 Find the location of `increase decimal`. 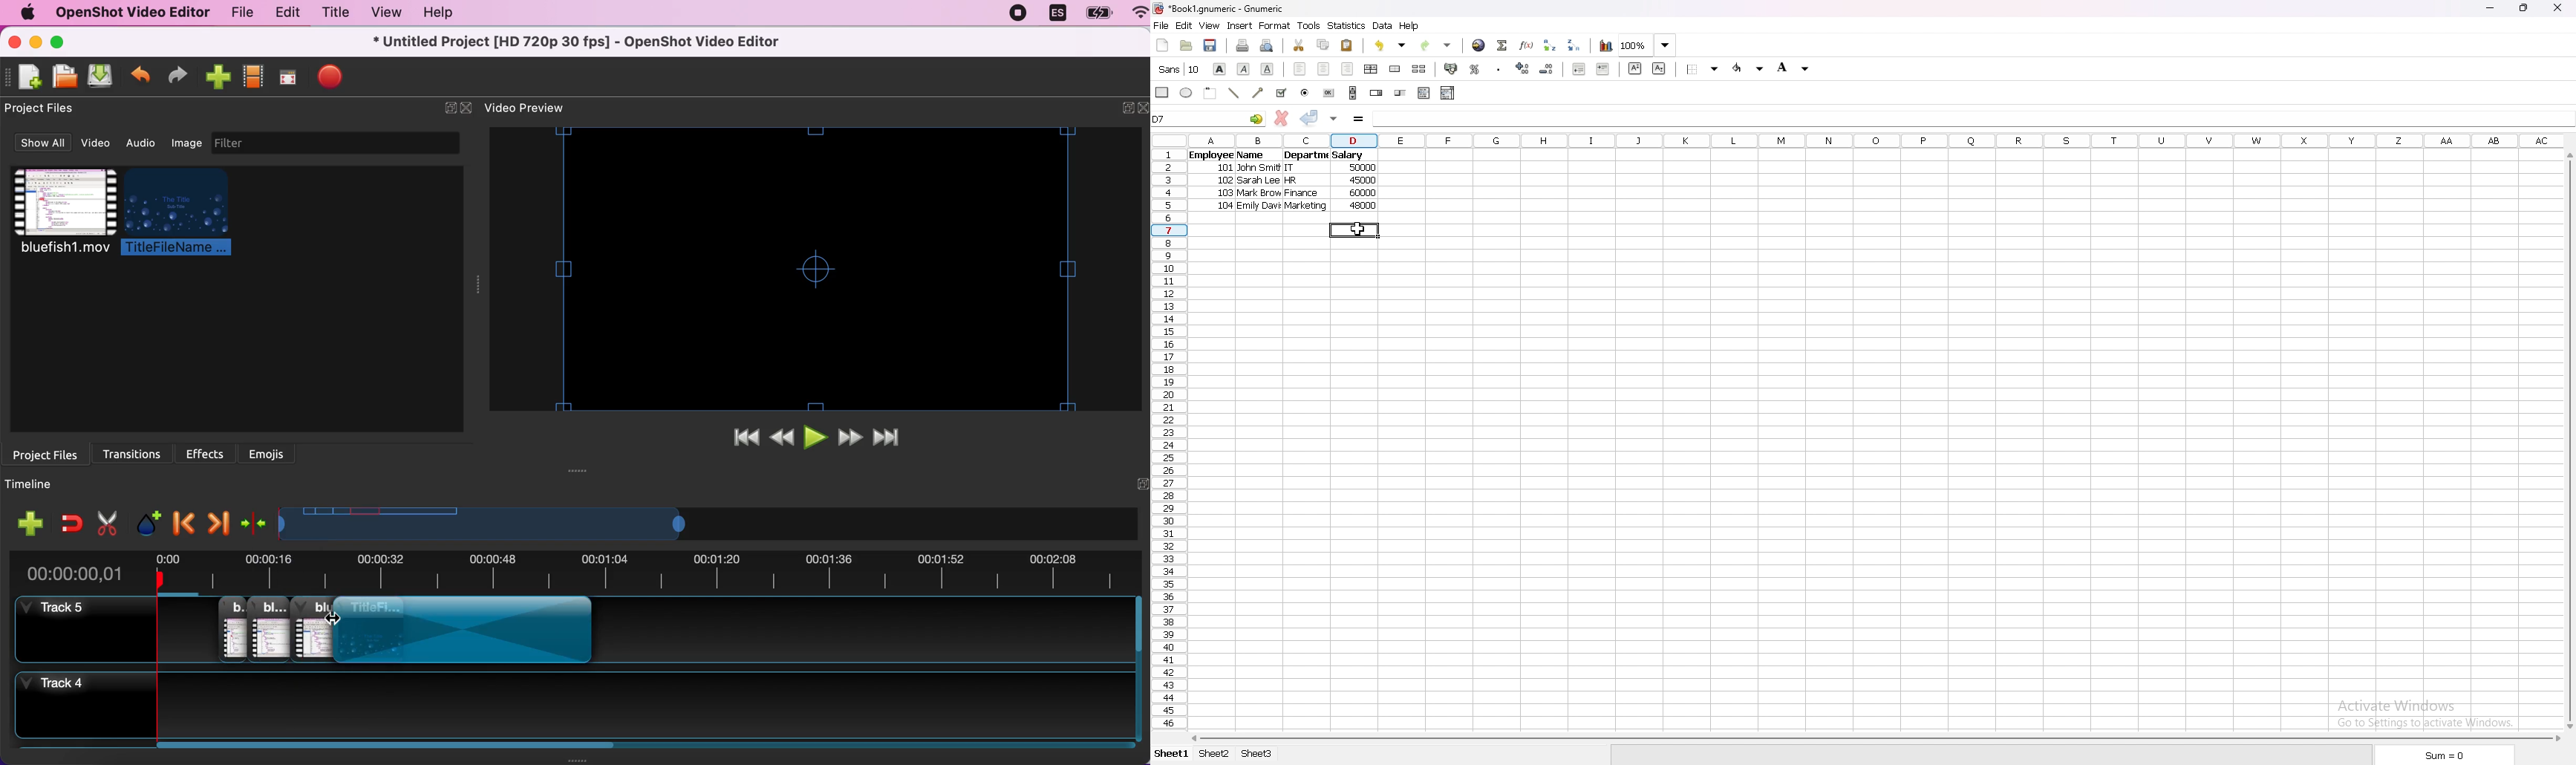

increase decimal is located at coordinates (1523, 68).